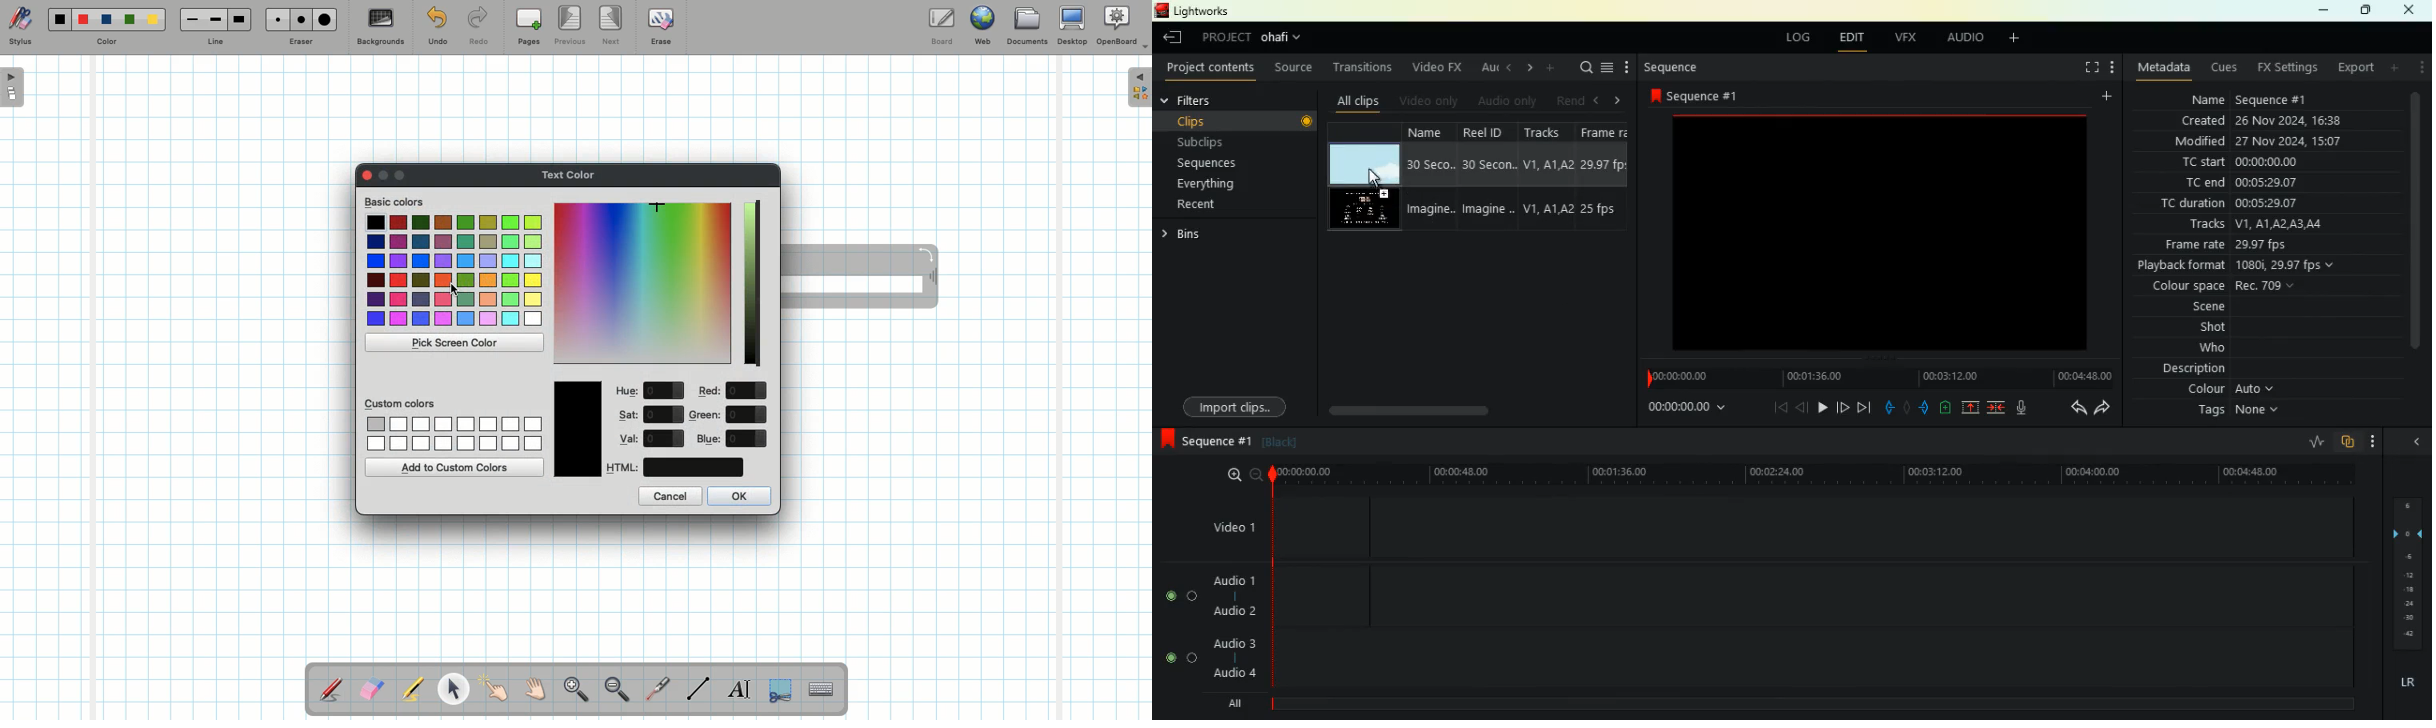  I want to click on battery, so click(1945, 408).